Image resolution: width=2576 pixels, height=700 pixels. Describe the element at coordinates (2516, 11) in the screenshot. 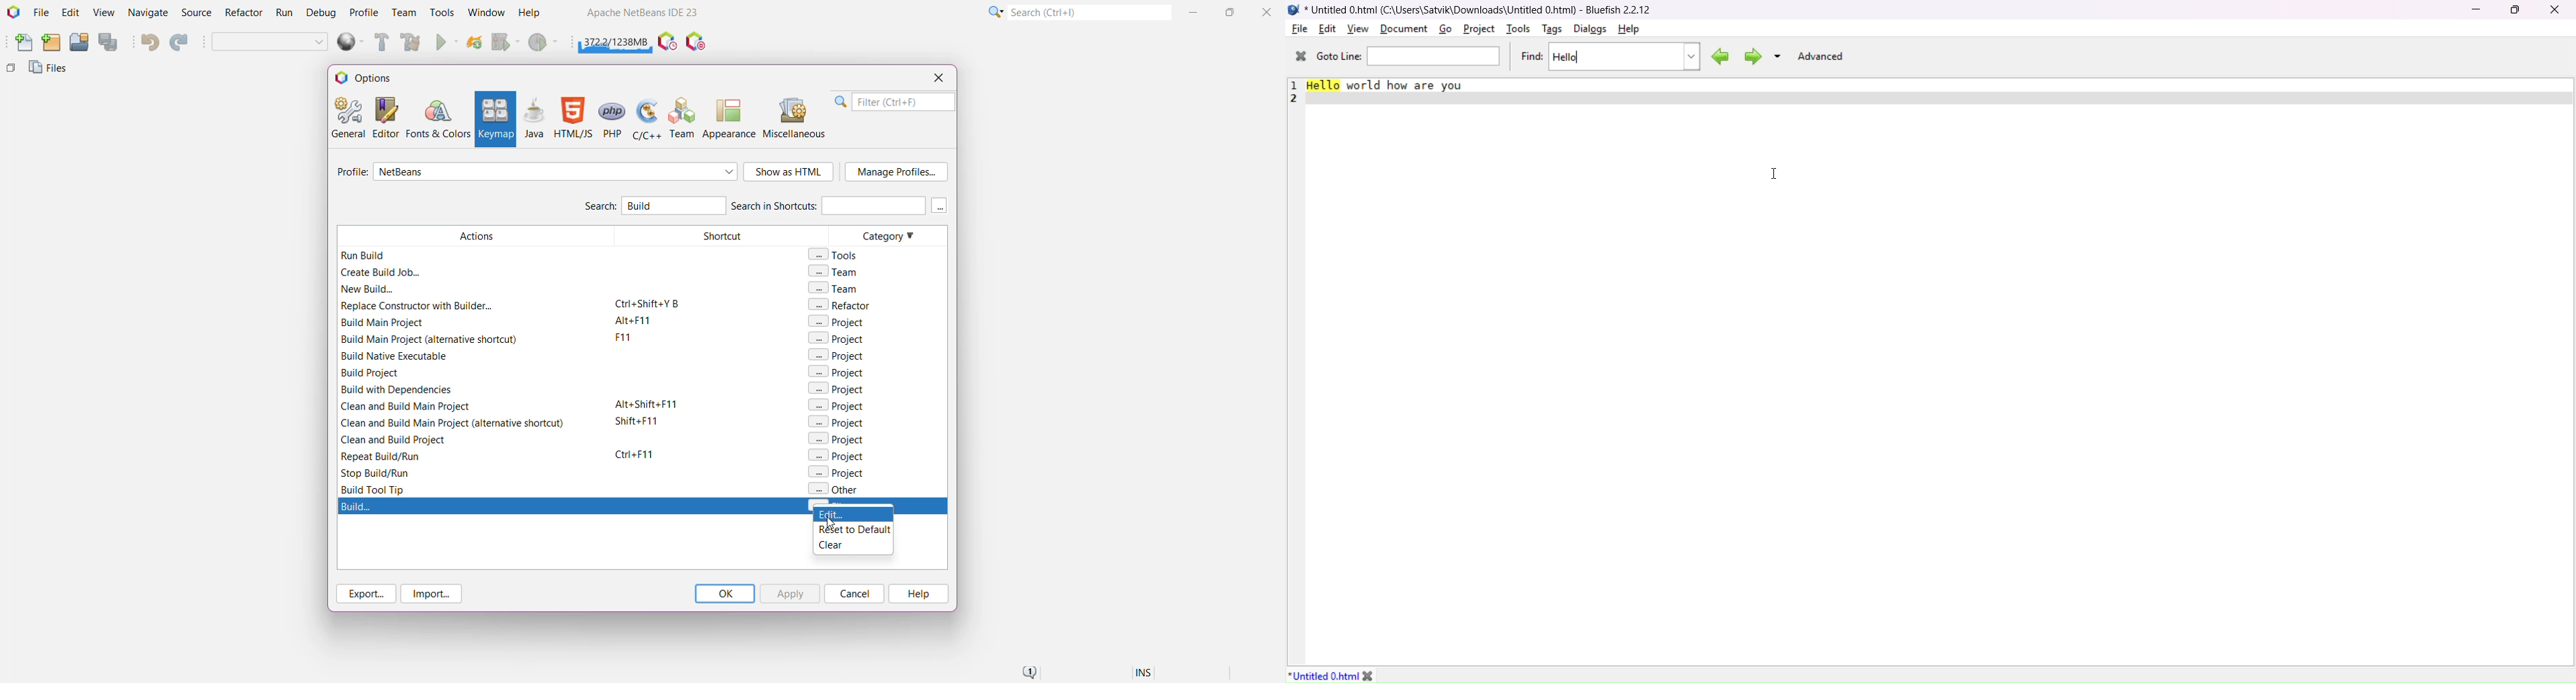

I see `Maximize` at that location.